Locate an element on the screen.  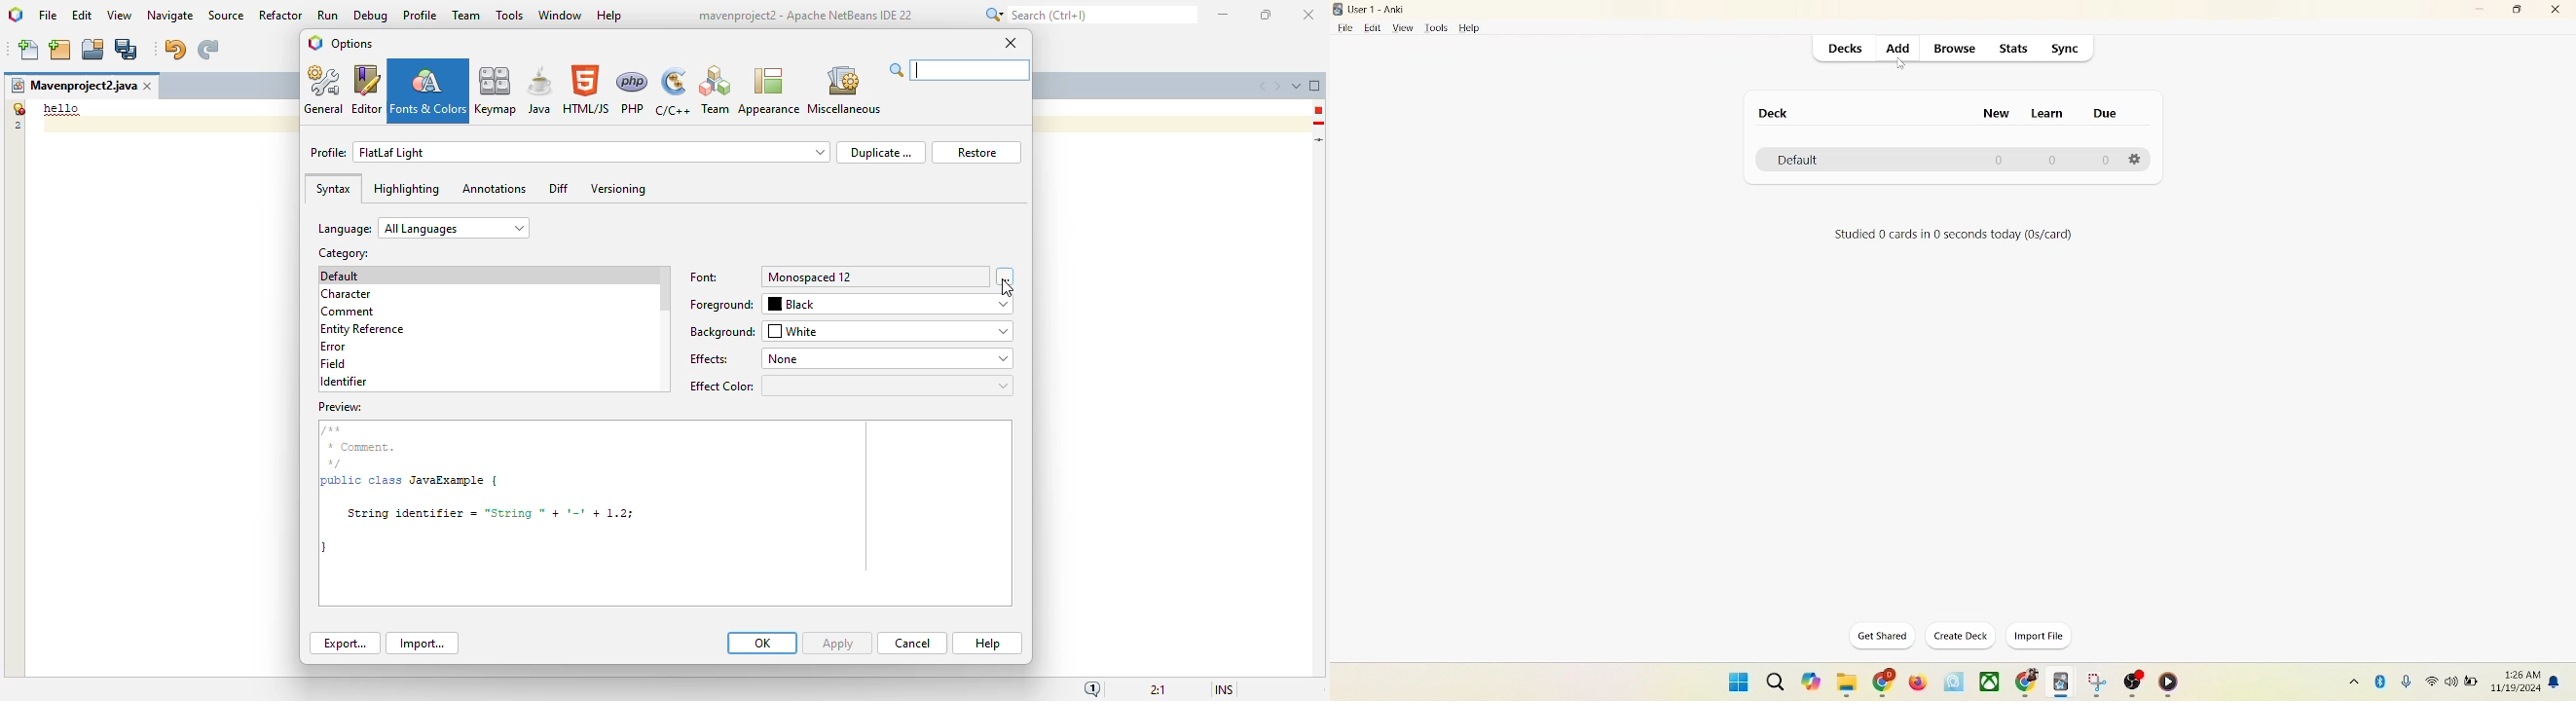
add is located at coordinates (1896, 48).